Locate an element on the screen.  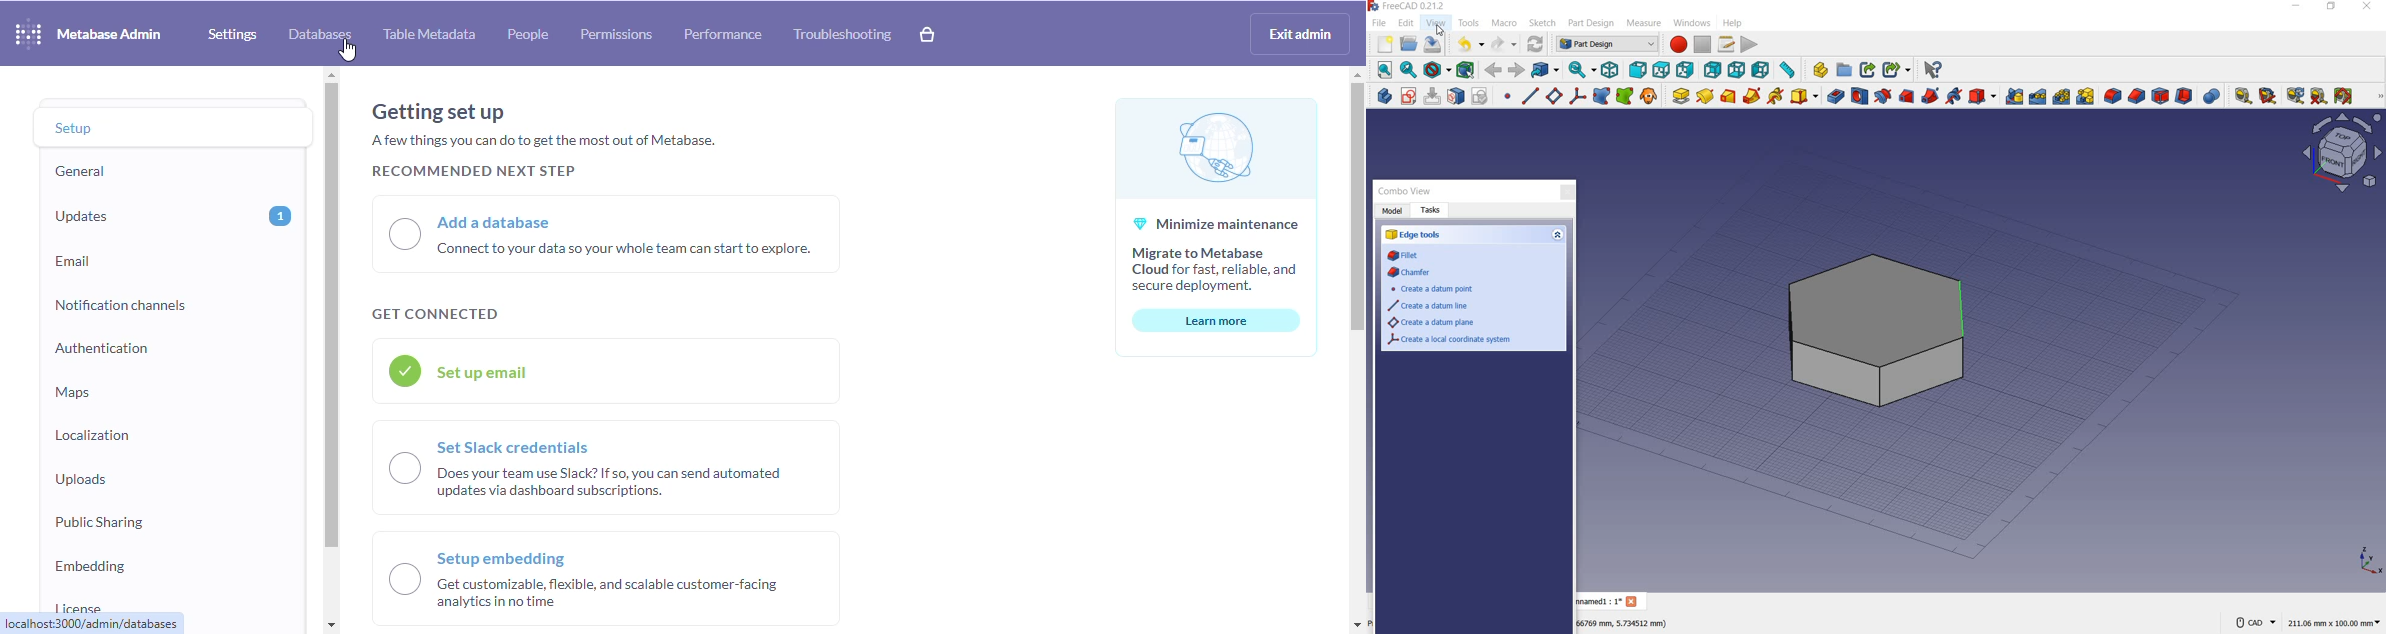
view is located at coordinates (1437, 21).